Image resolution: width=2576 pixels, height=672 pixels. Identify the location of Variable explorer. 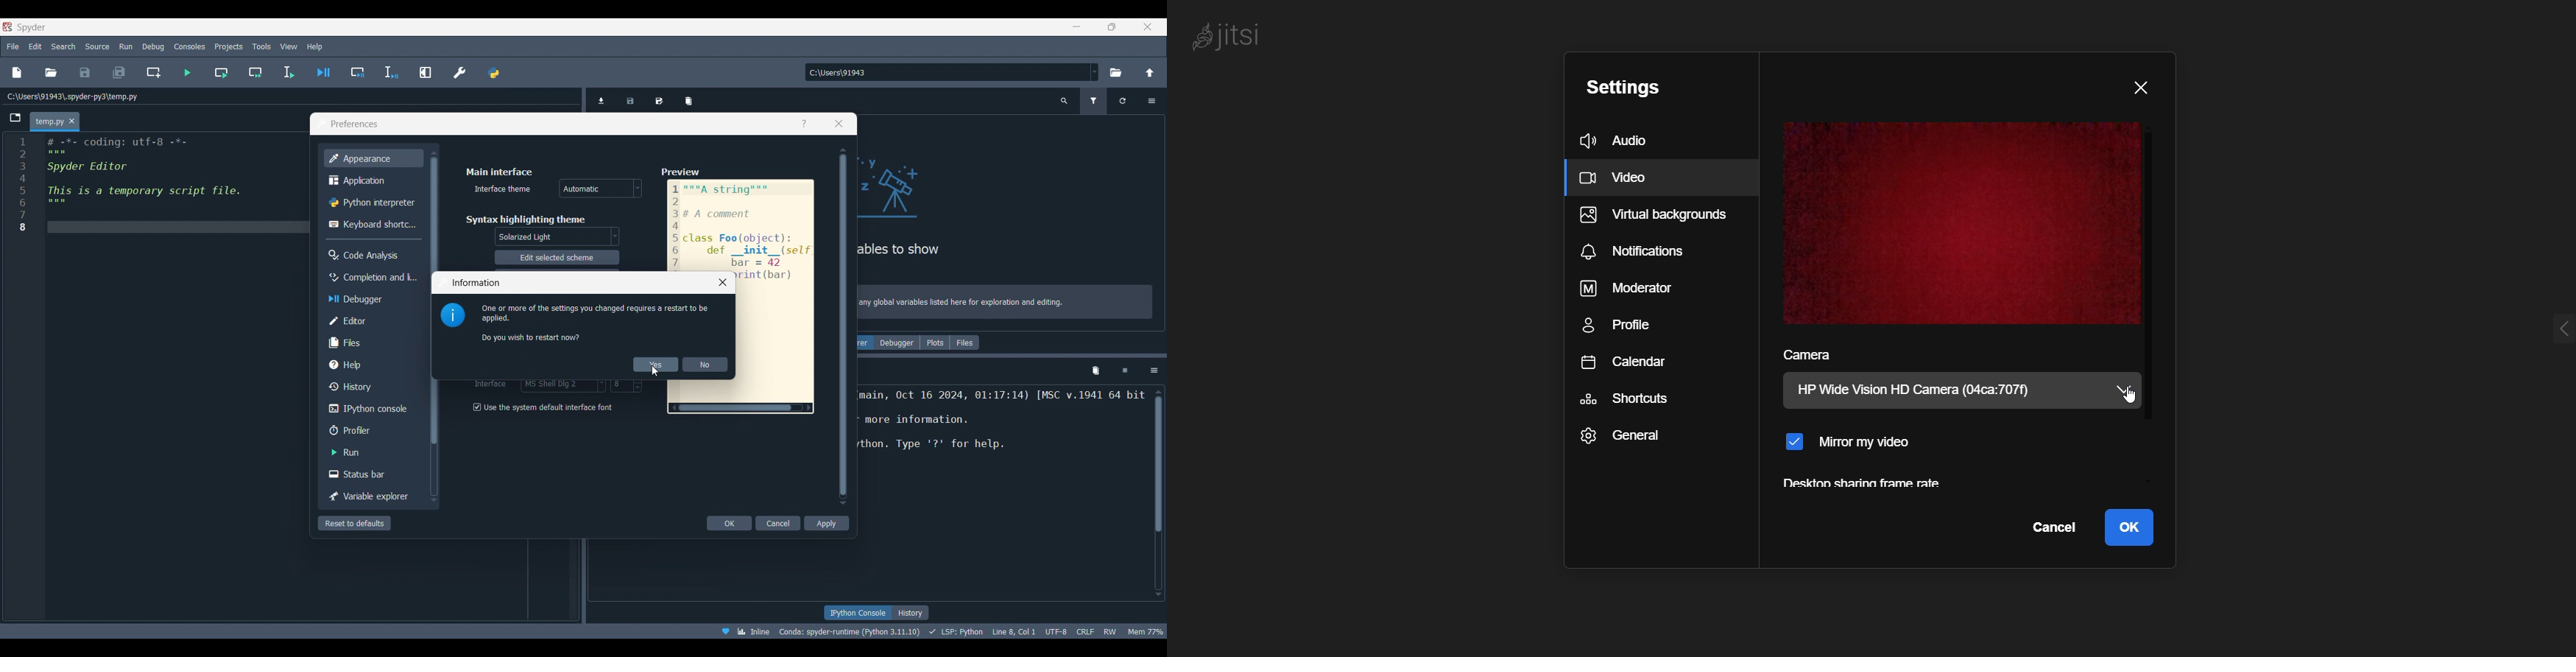
(865, 342).